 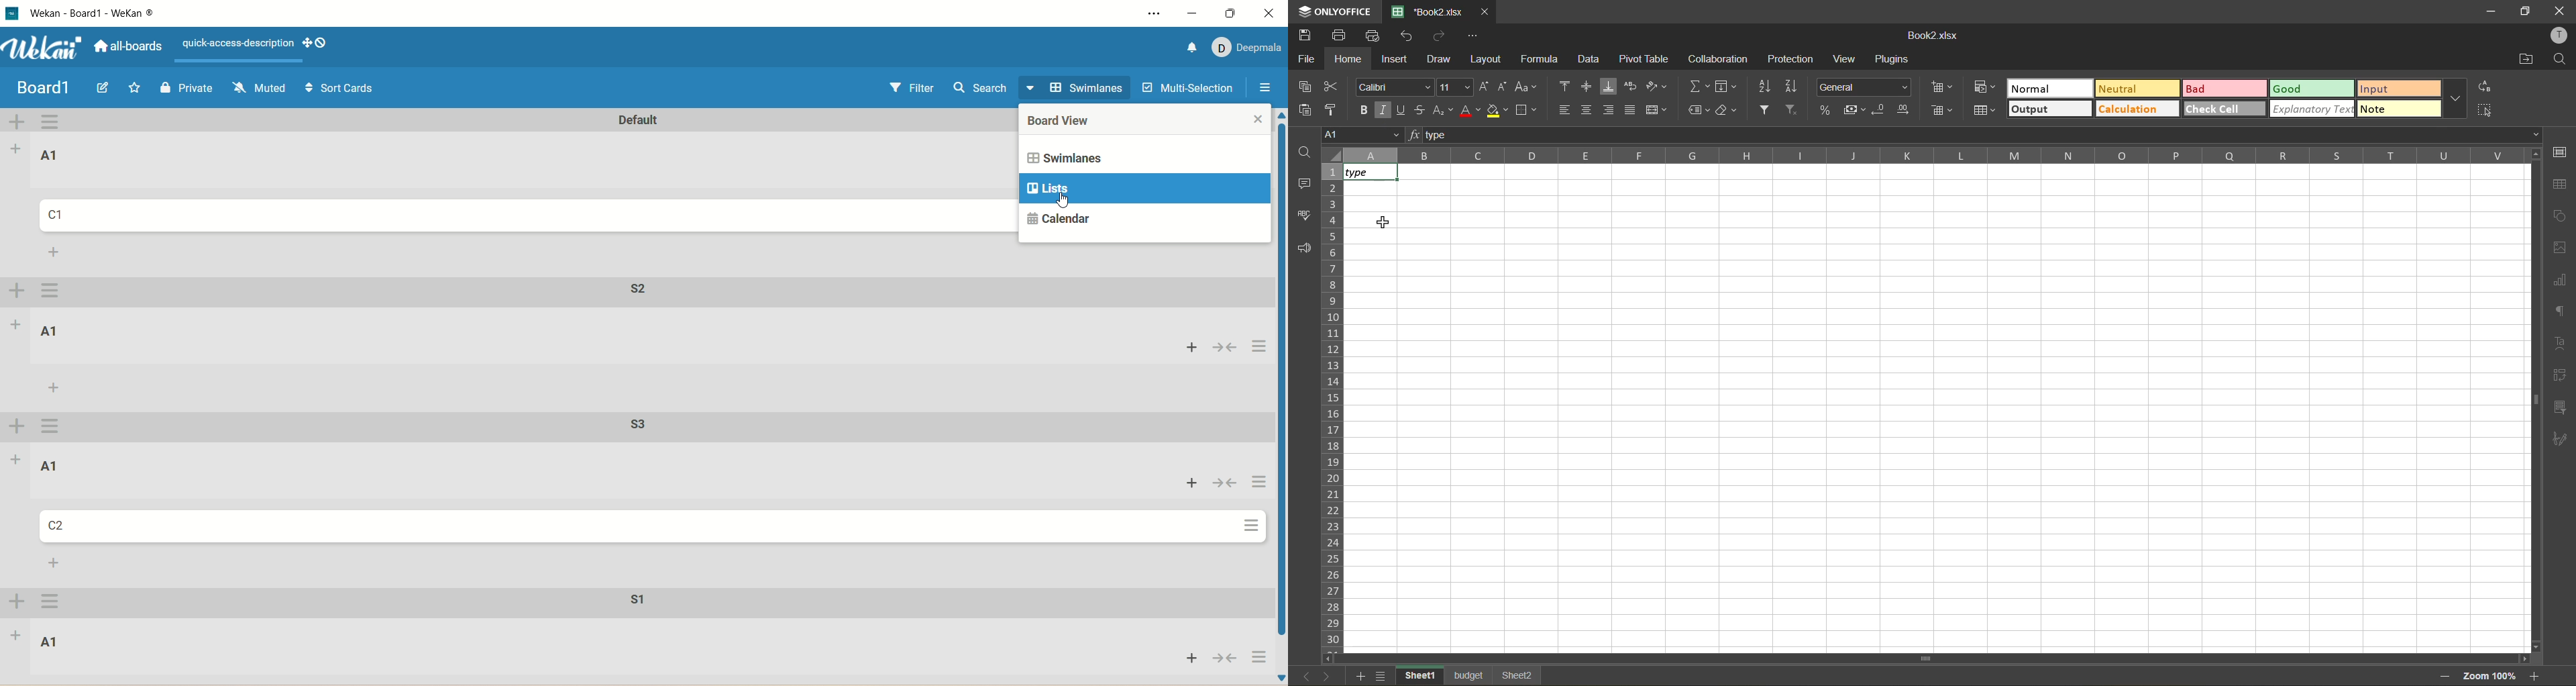 I want to click on calculation, so click(x=2136, y=108).